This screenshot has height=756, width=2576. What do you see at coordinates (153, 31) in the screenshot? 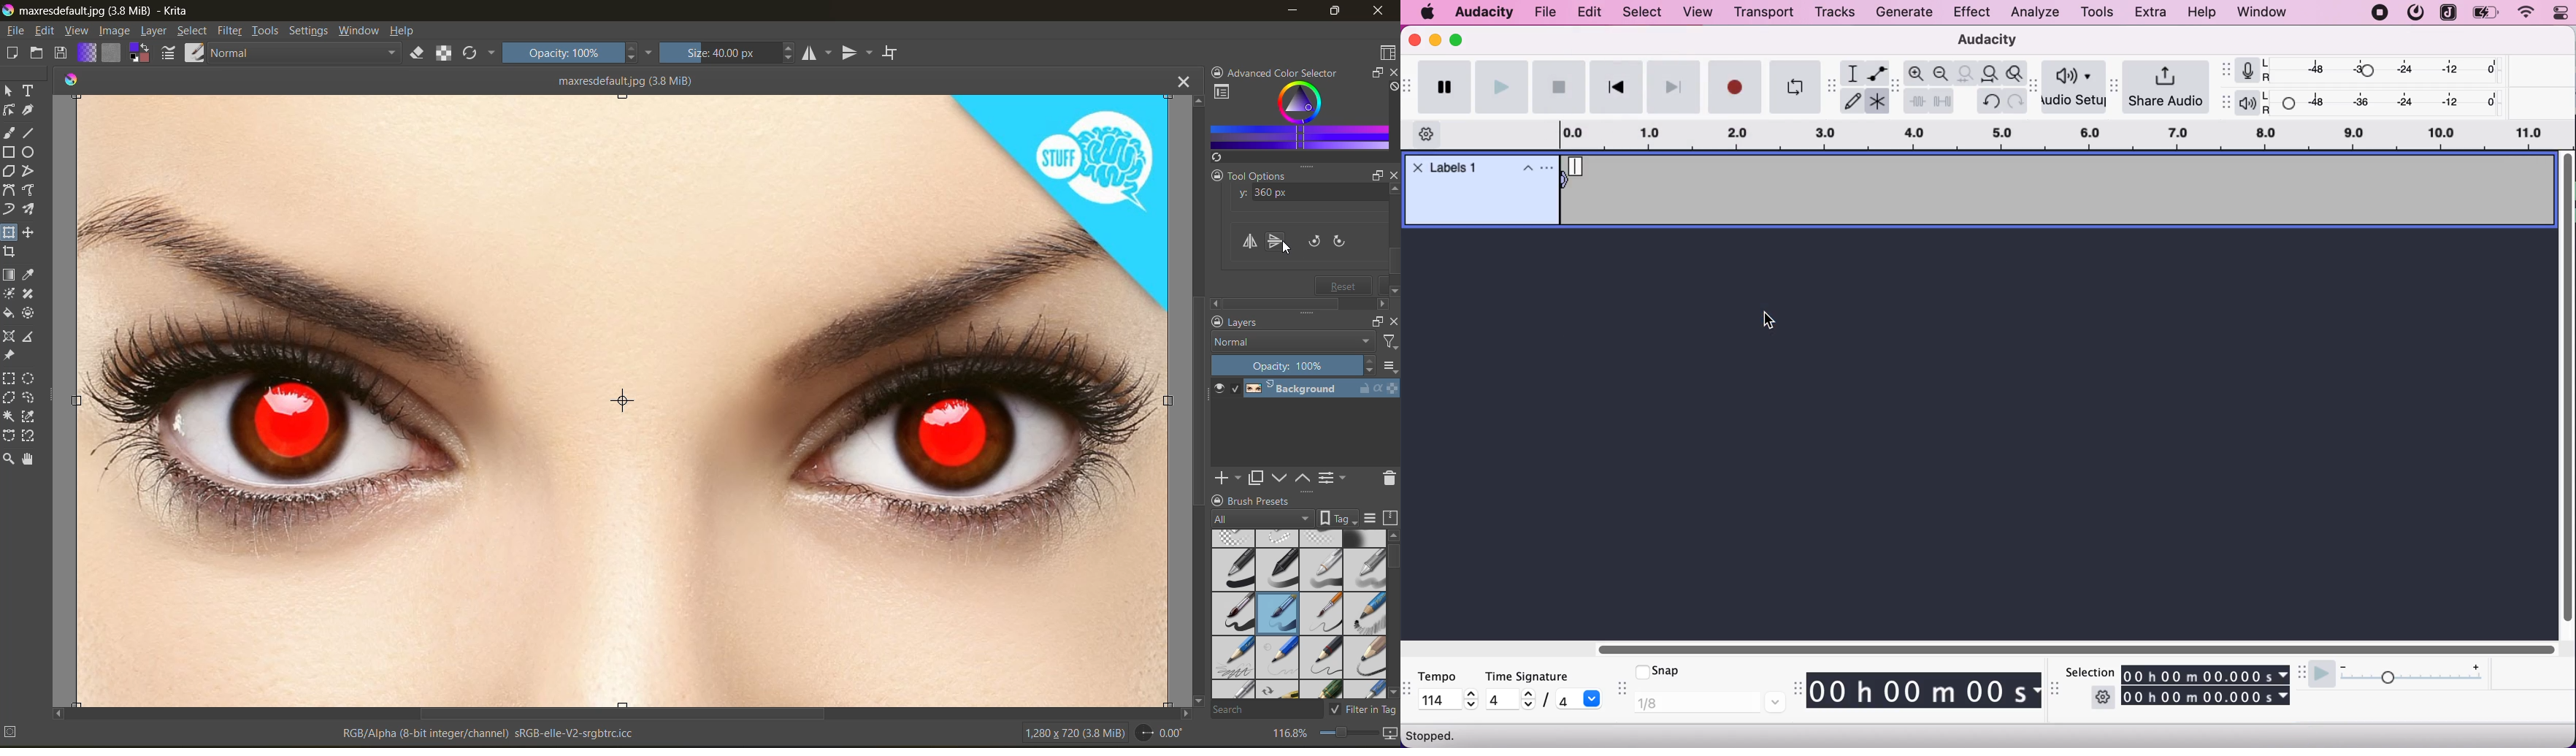
I see `layer` at bounding box center [153, 31].